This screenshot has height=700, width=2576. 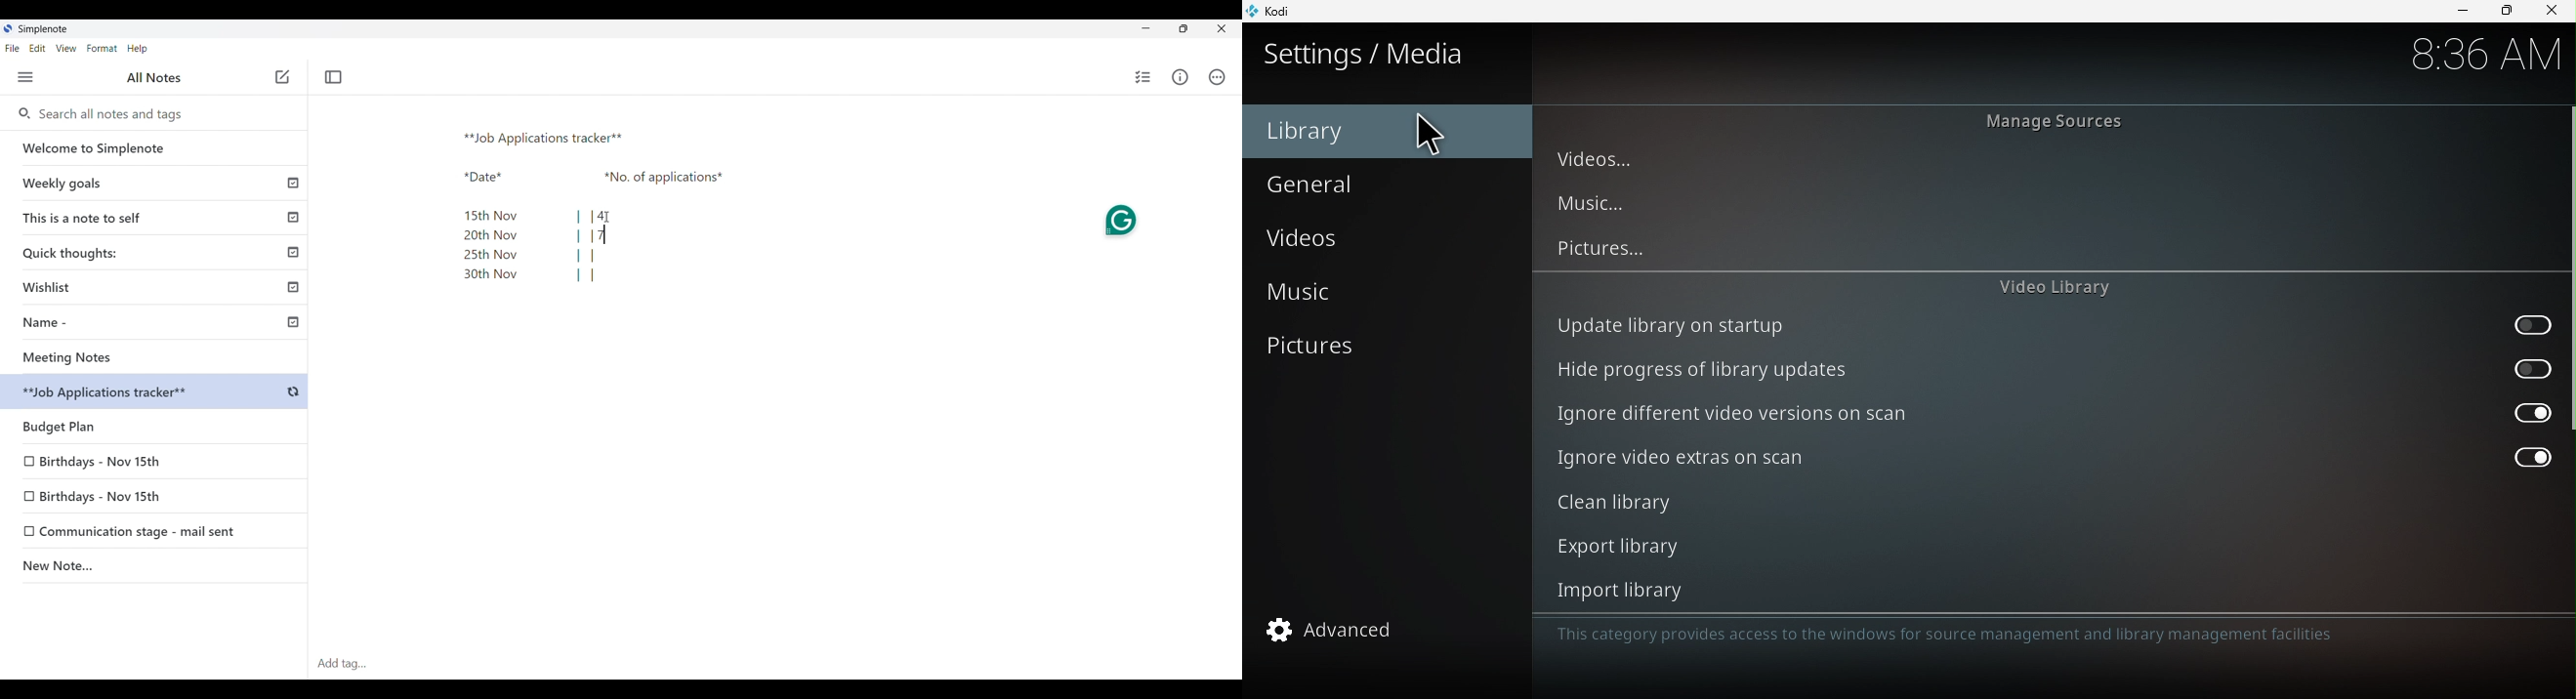 What do you see at coordinates (12, 48) in the screenshot?
I see `File` at bounding box center [12, 48].